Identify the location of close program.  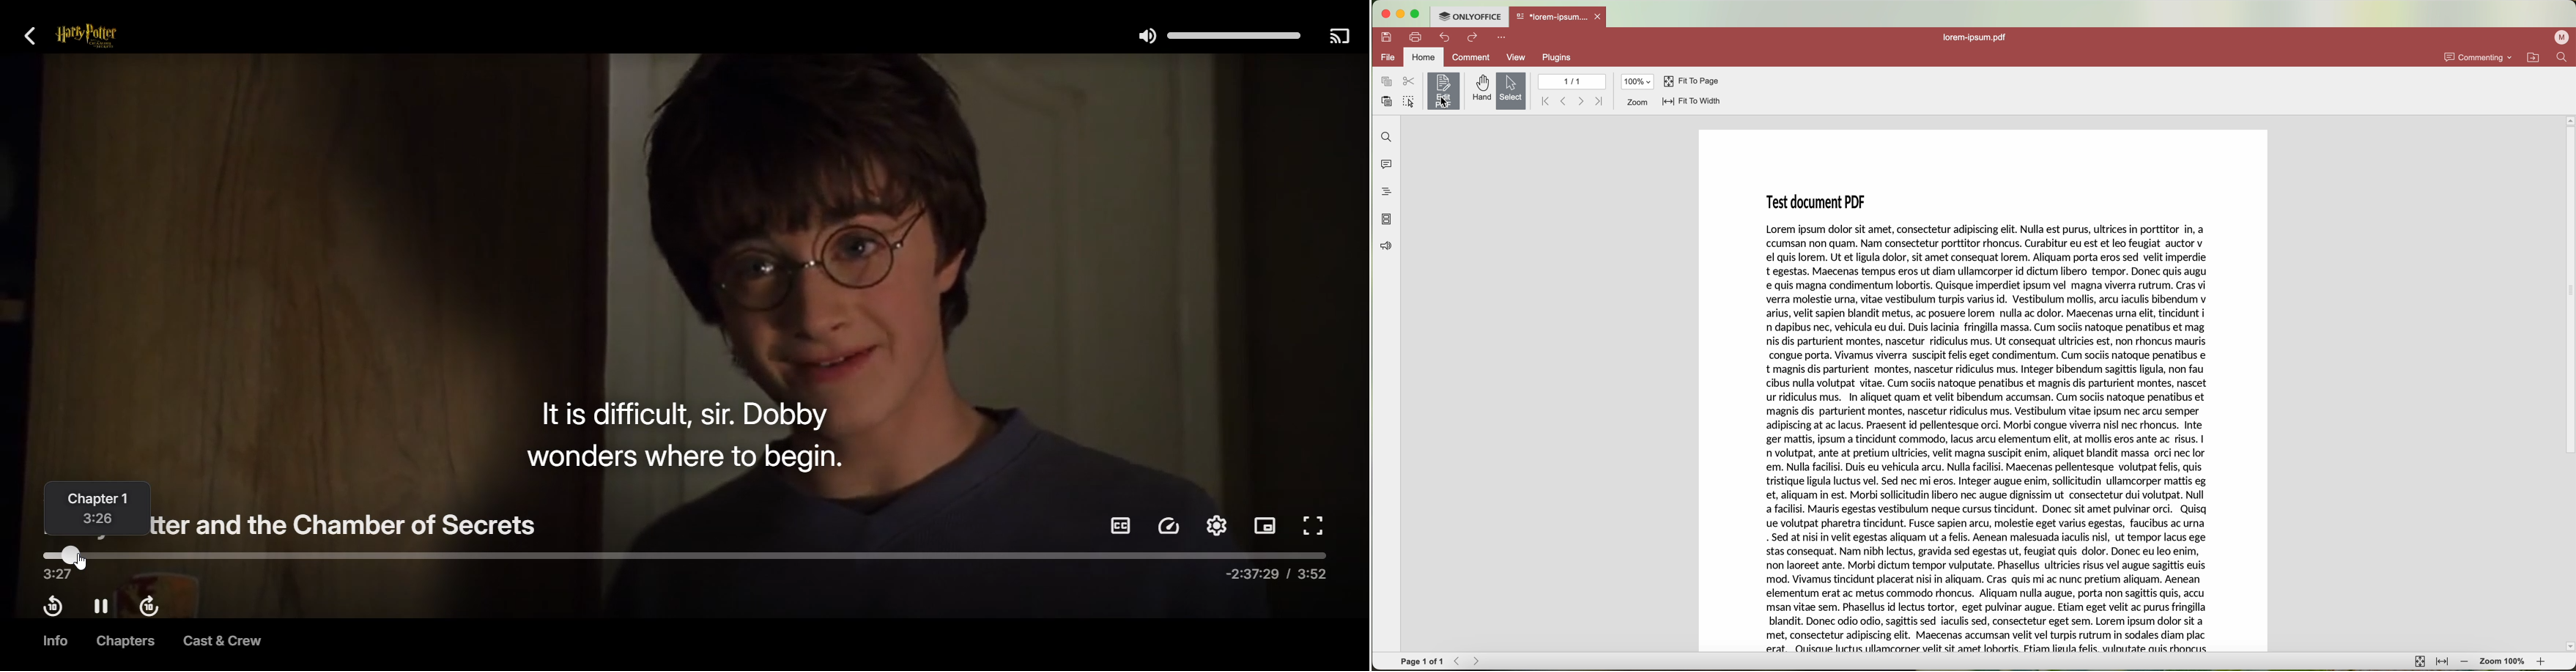
(1385, 13).